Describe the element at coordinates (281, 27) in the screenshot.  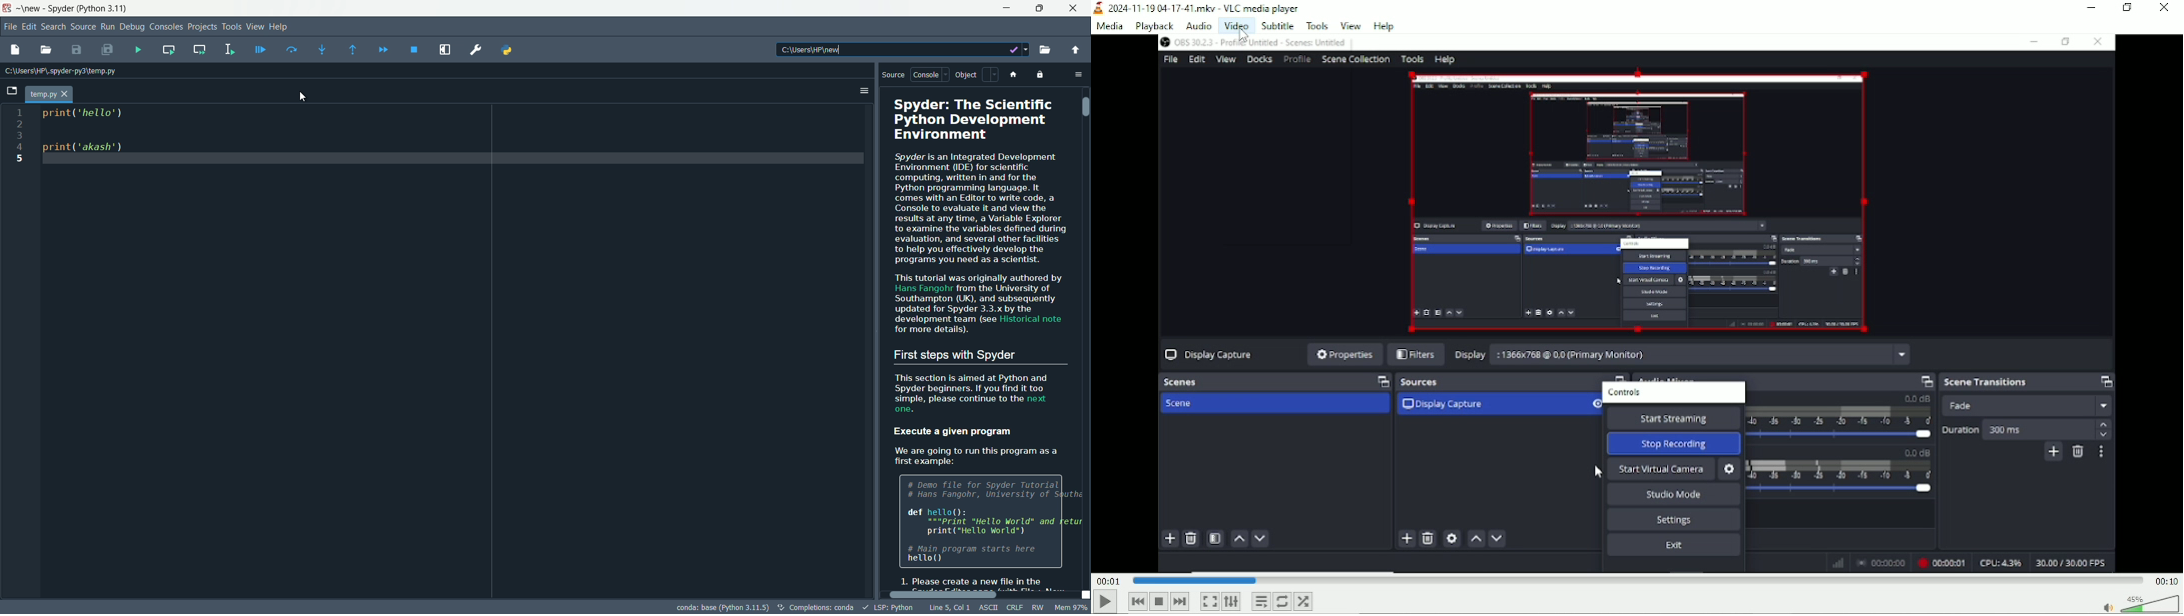
I see `help menu` at that location.